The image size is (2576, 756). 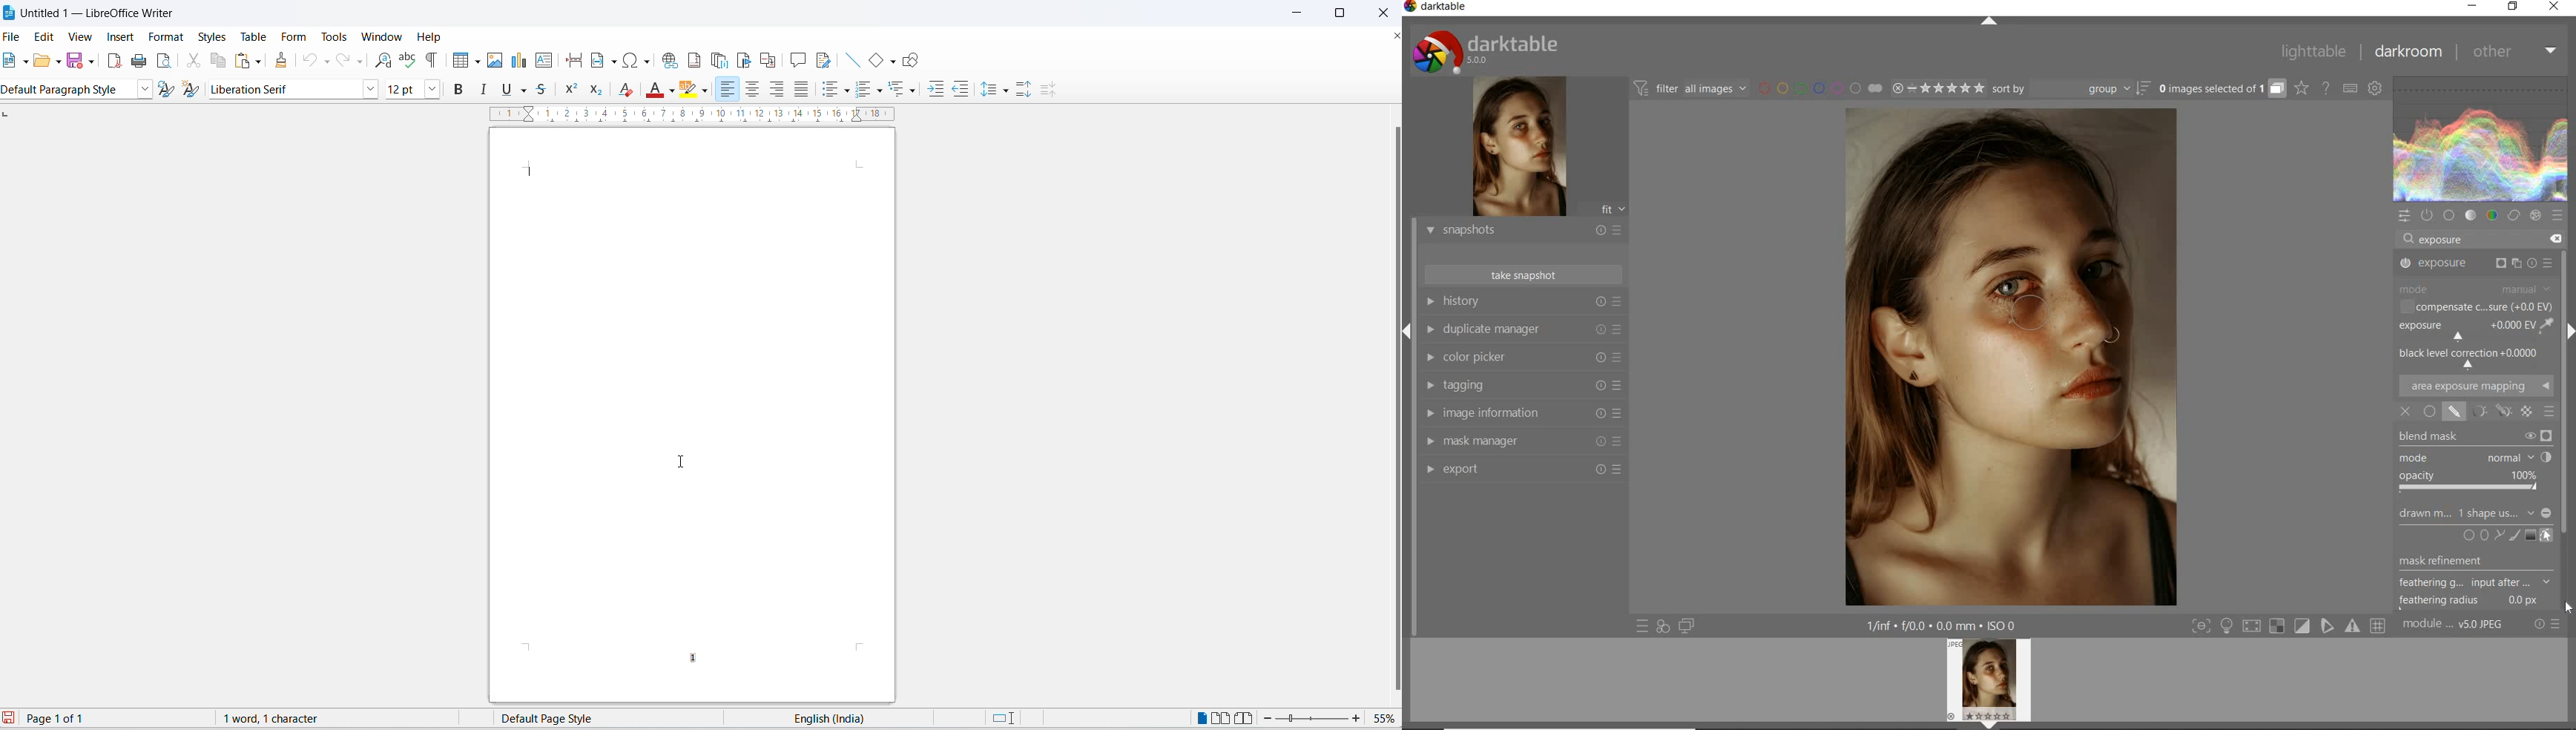 What do you see at coordinates (369, 88) in the screenshot?
I see `font name options` at bounding box center [369, 88].